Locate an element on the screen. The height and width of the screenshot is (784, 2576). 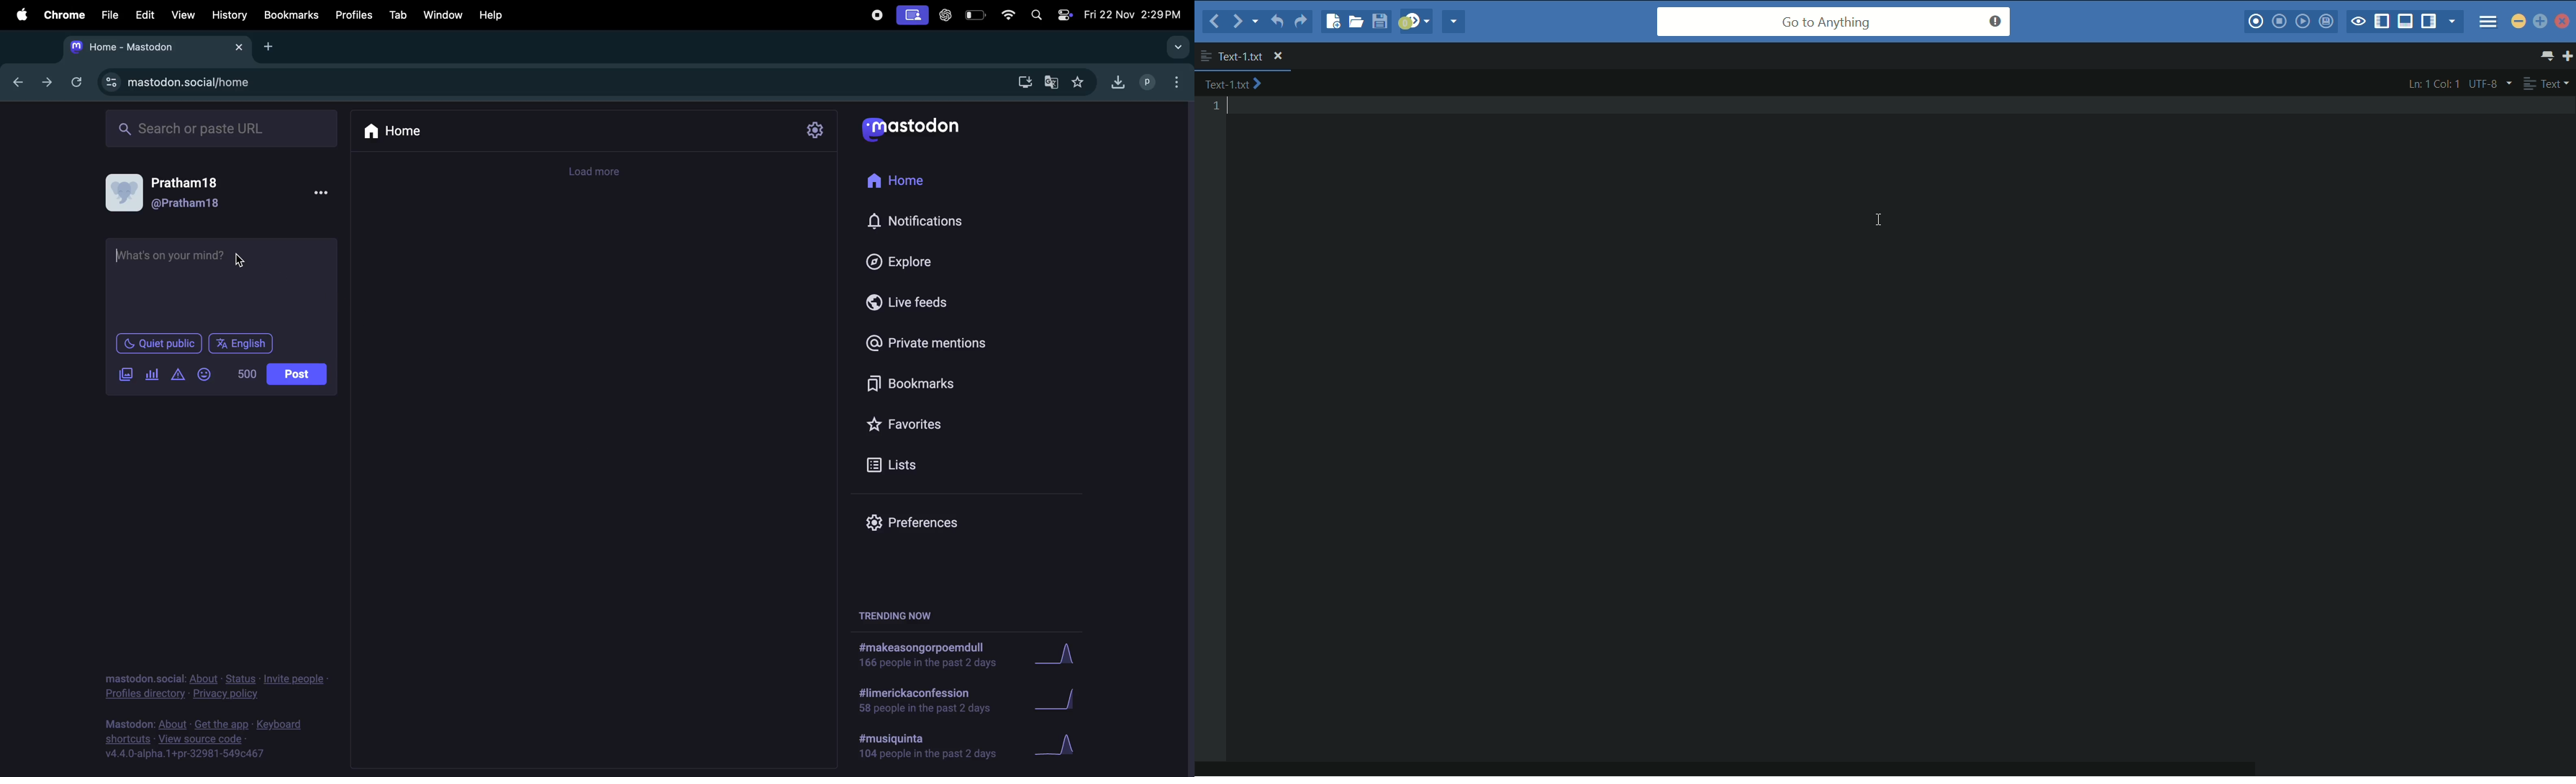
add tab is located at coordinates (275, 47).